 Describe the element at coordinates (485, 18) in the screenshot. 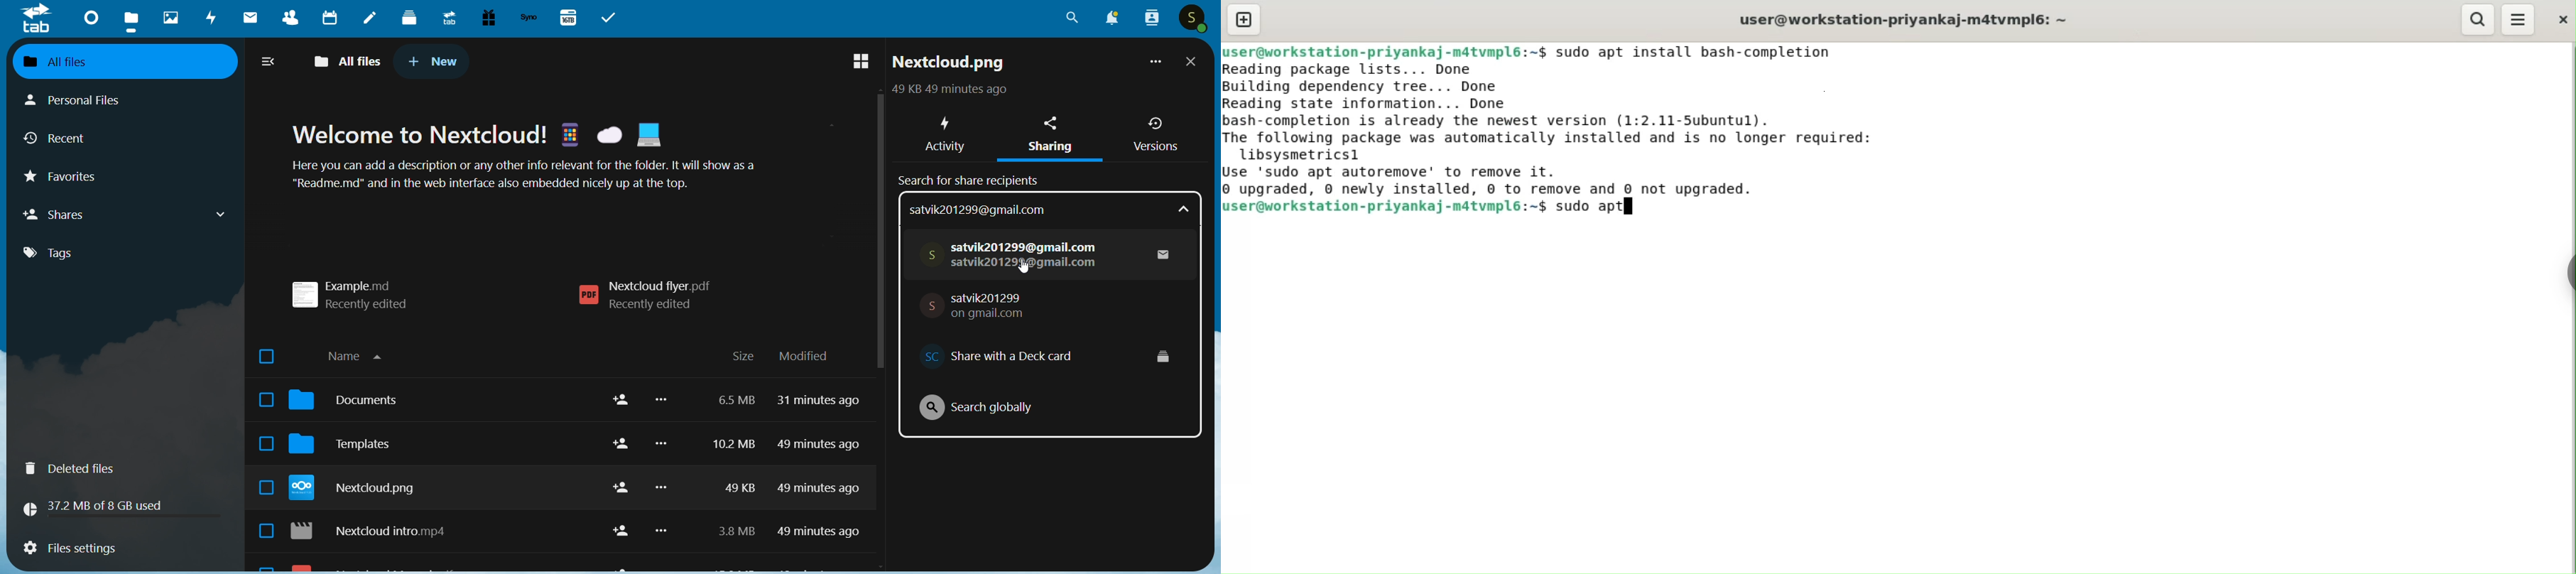

I see `free trial` at that location.